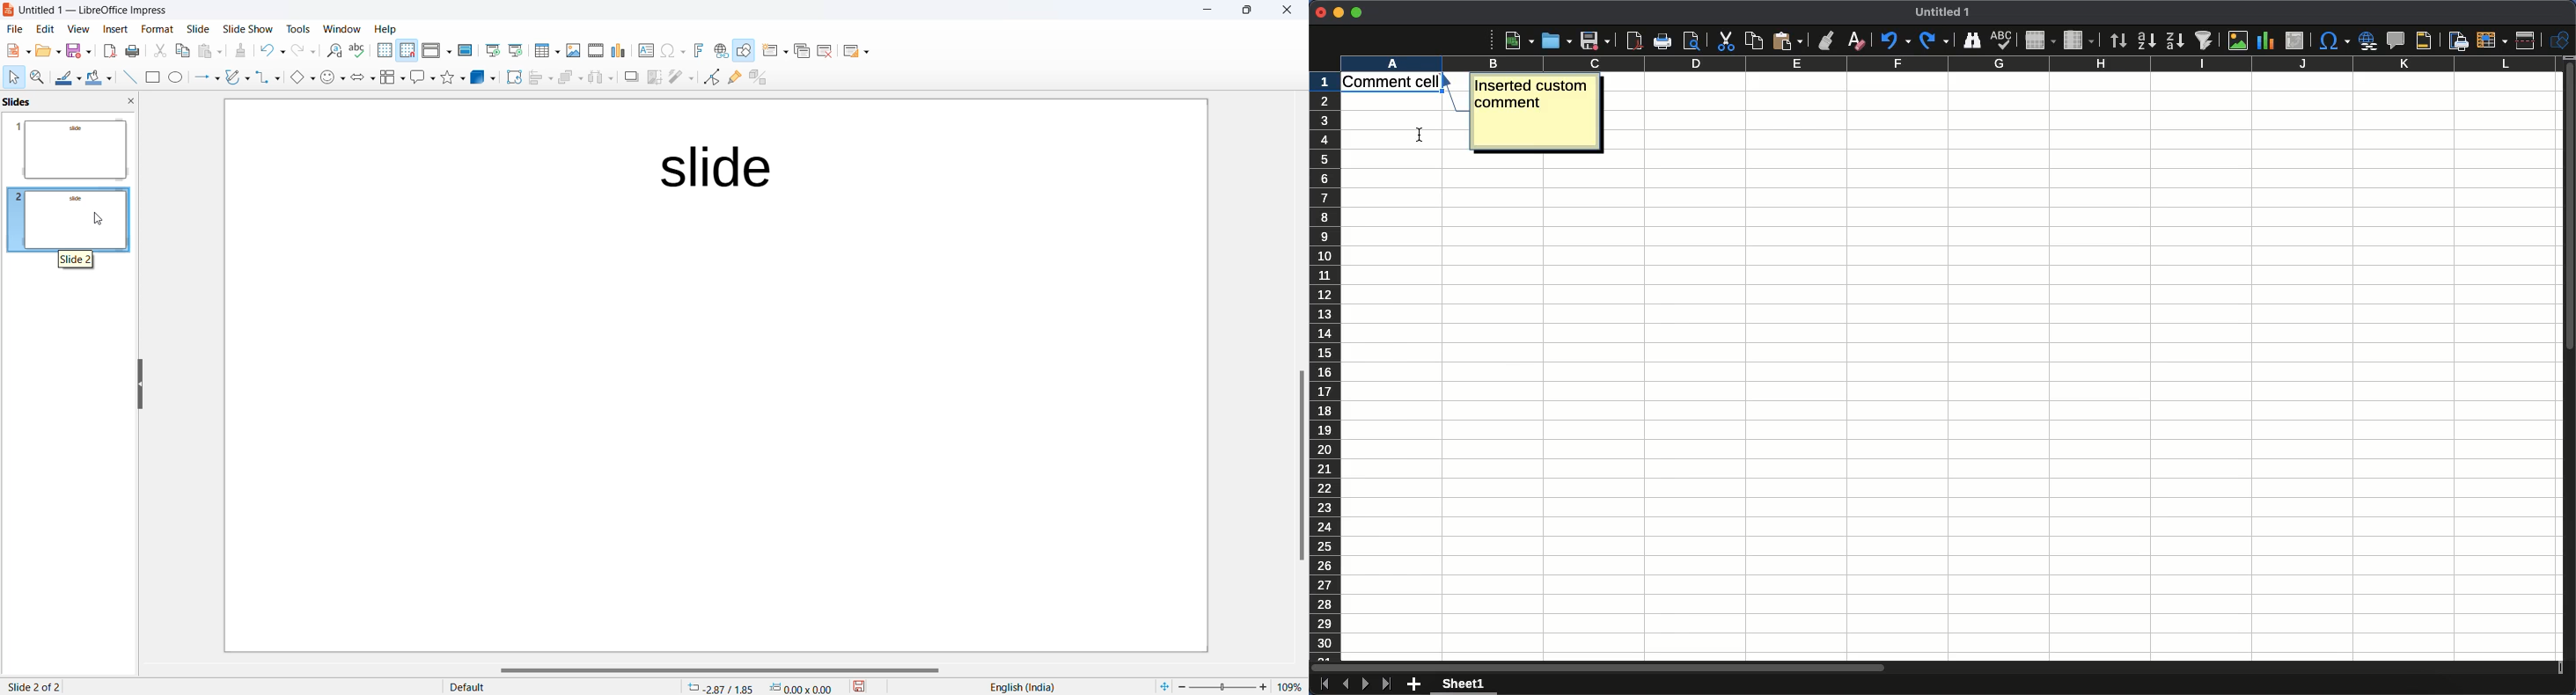 This screenshot has height=700, width=2576. What do you see at coordinates (97, 77) in the screenshot?
I see `Fill colour` at bounding box center [97, 77].